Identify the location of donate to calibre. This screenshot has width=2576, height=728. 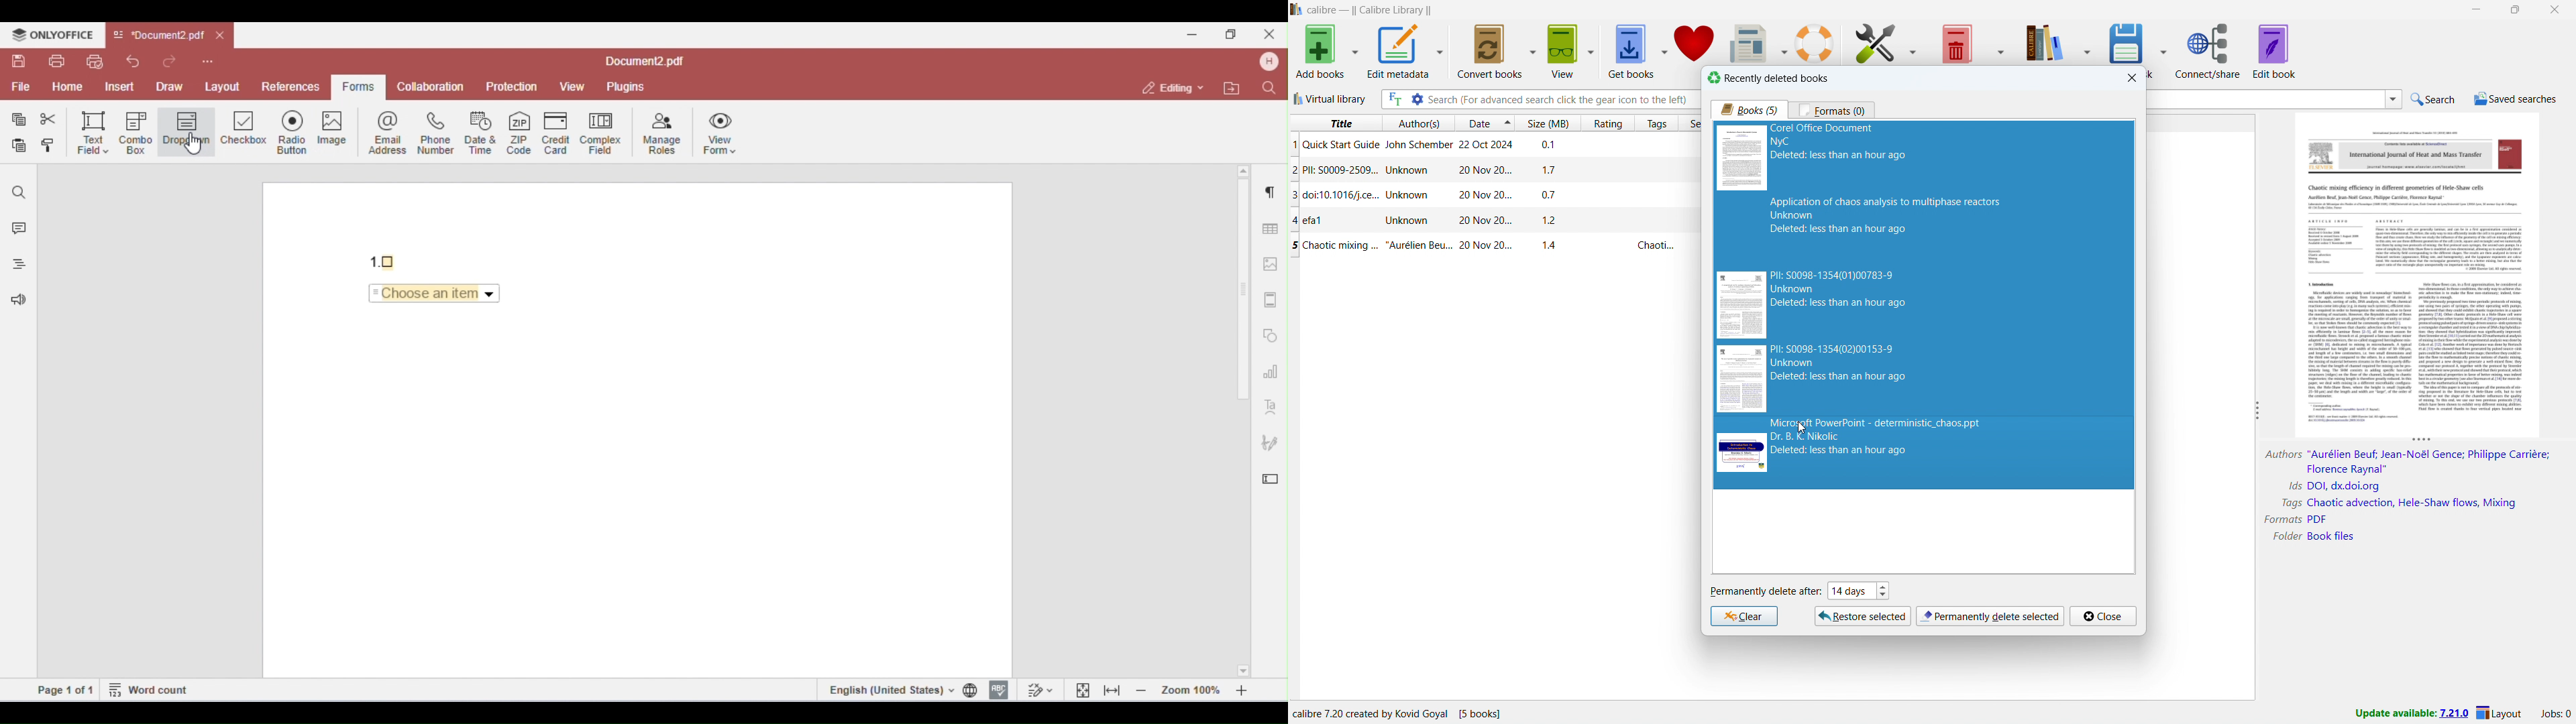
(1695, 42).